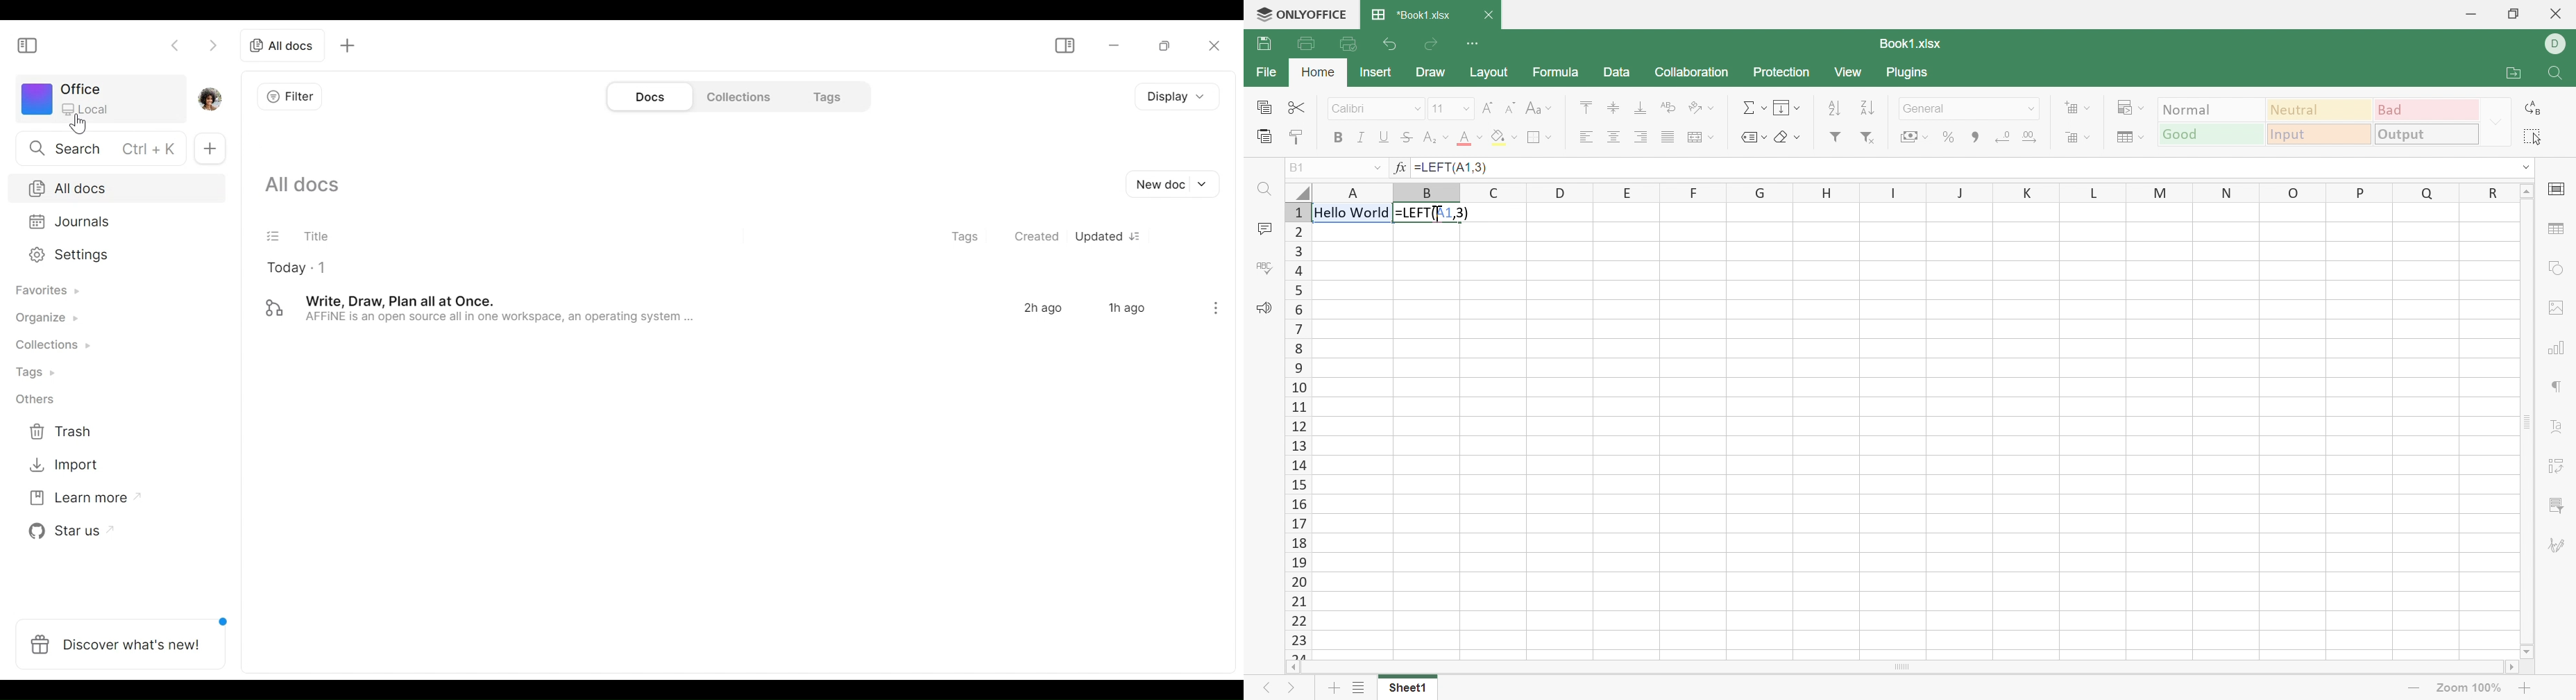  What do you see at coordinates (1379, 169) in the screenshot?
I see `Drop down` at bounding box center [1379, 169].